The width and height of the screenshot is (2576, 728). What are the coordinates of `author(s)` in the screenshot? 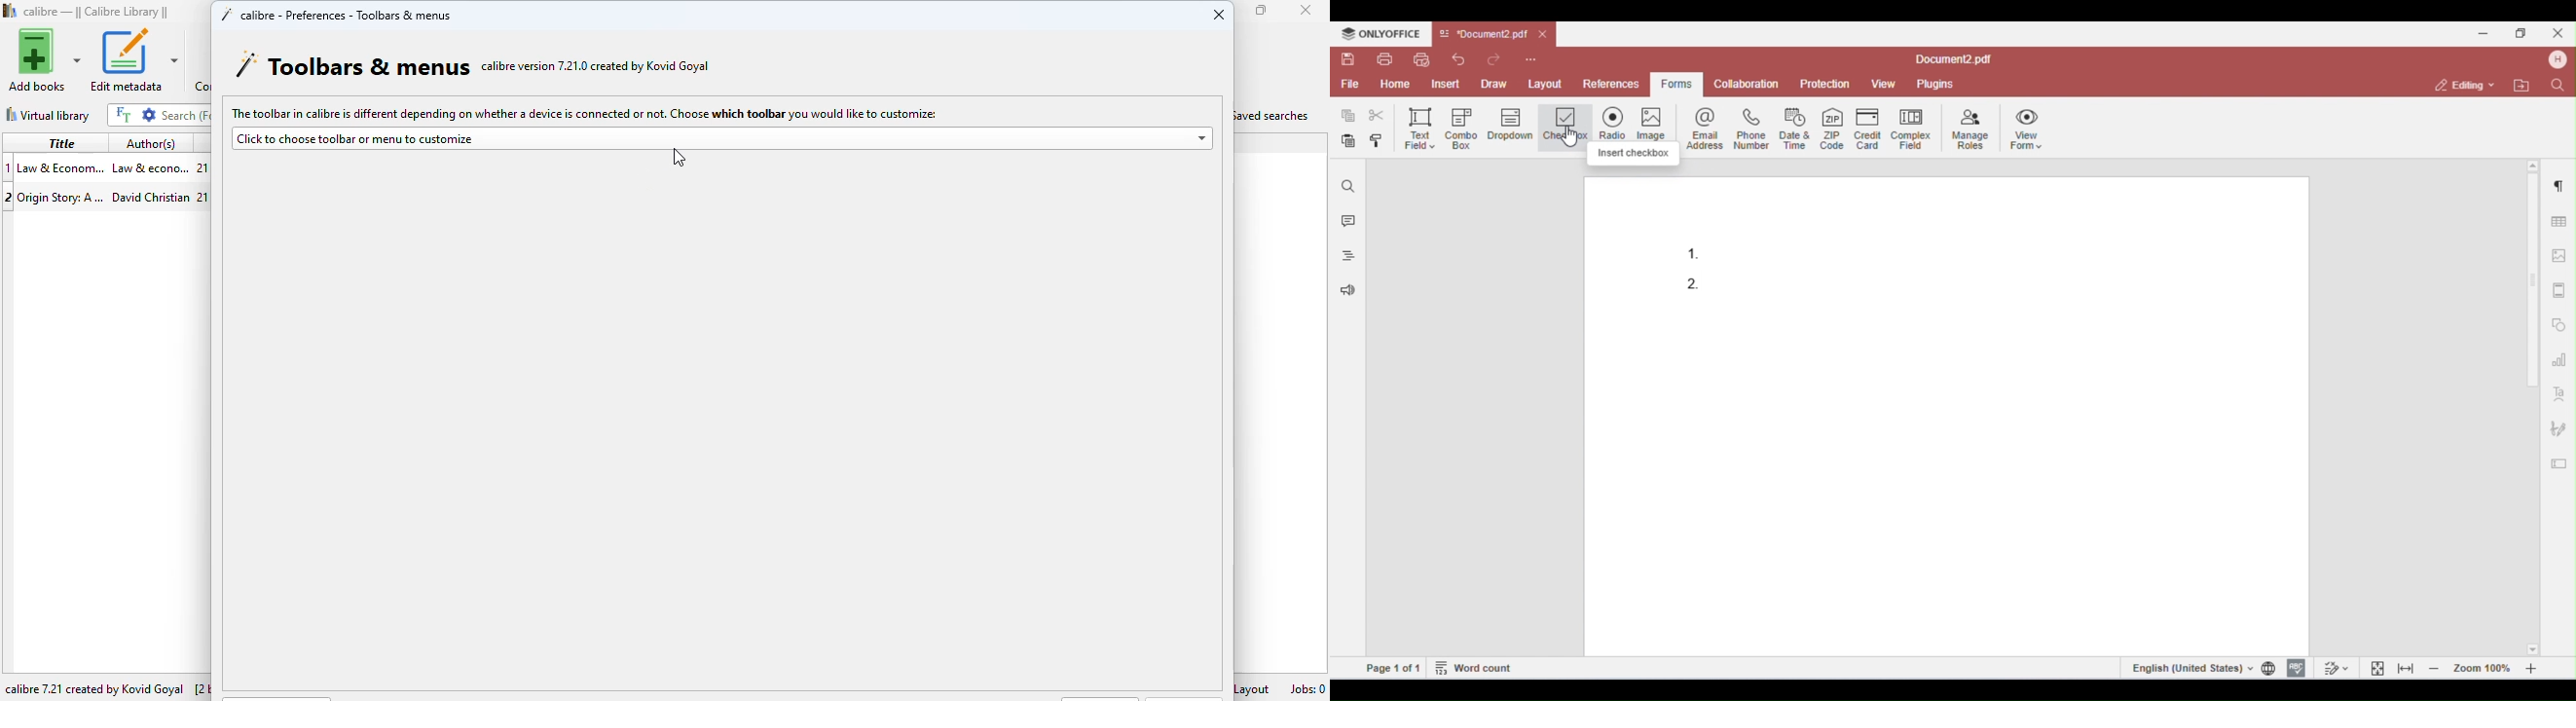 It's located at (151, 144).